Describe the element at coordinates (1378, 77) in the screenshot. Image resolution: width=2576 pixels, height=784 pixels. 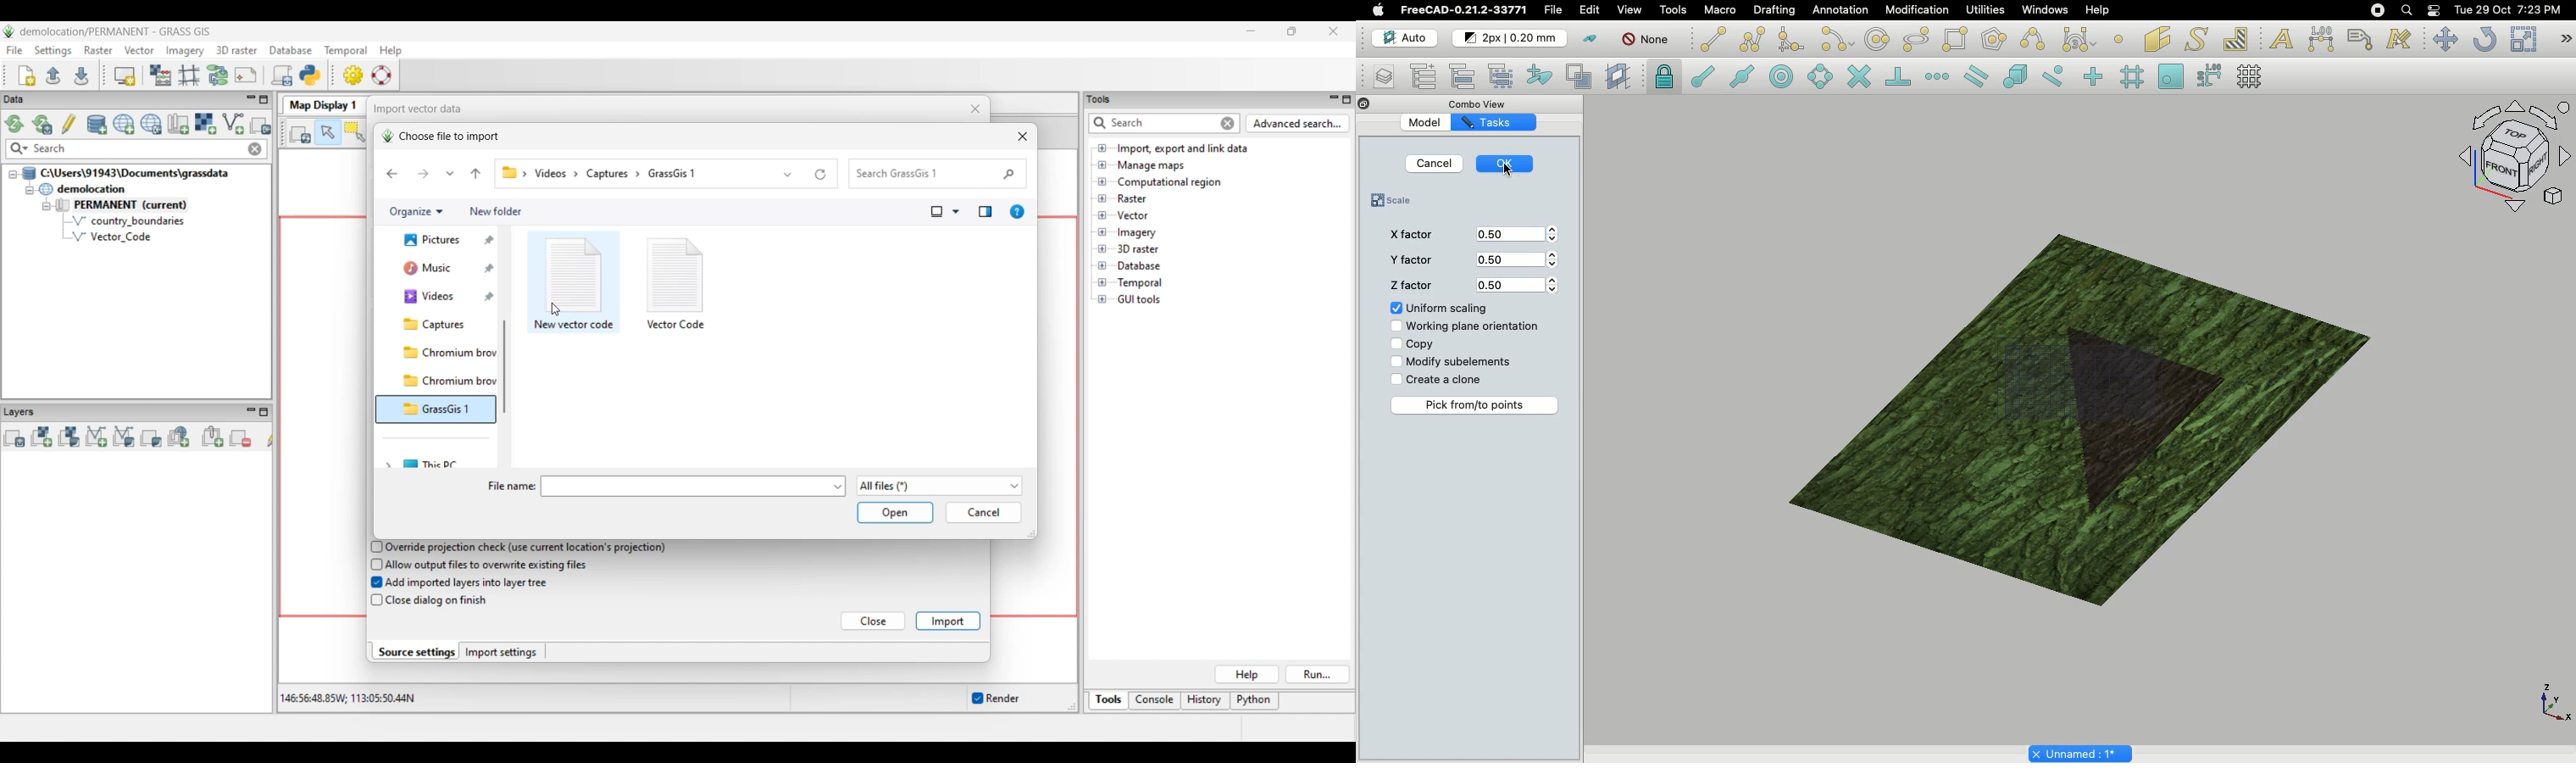
I see `Manage layers` at that location.